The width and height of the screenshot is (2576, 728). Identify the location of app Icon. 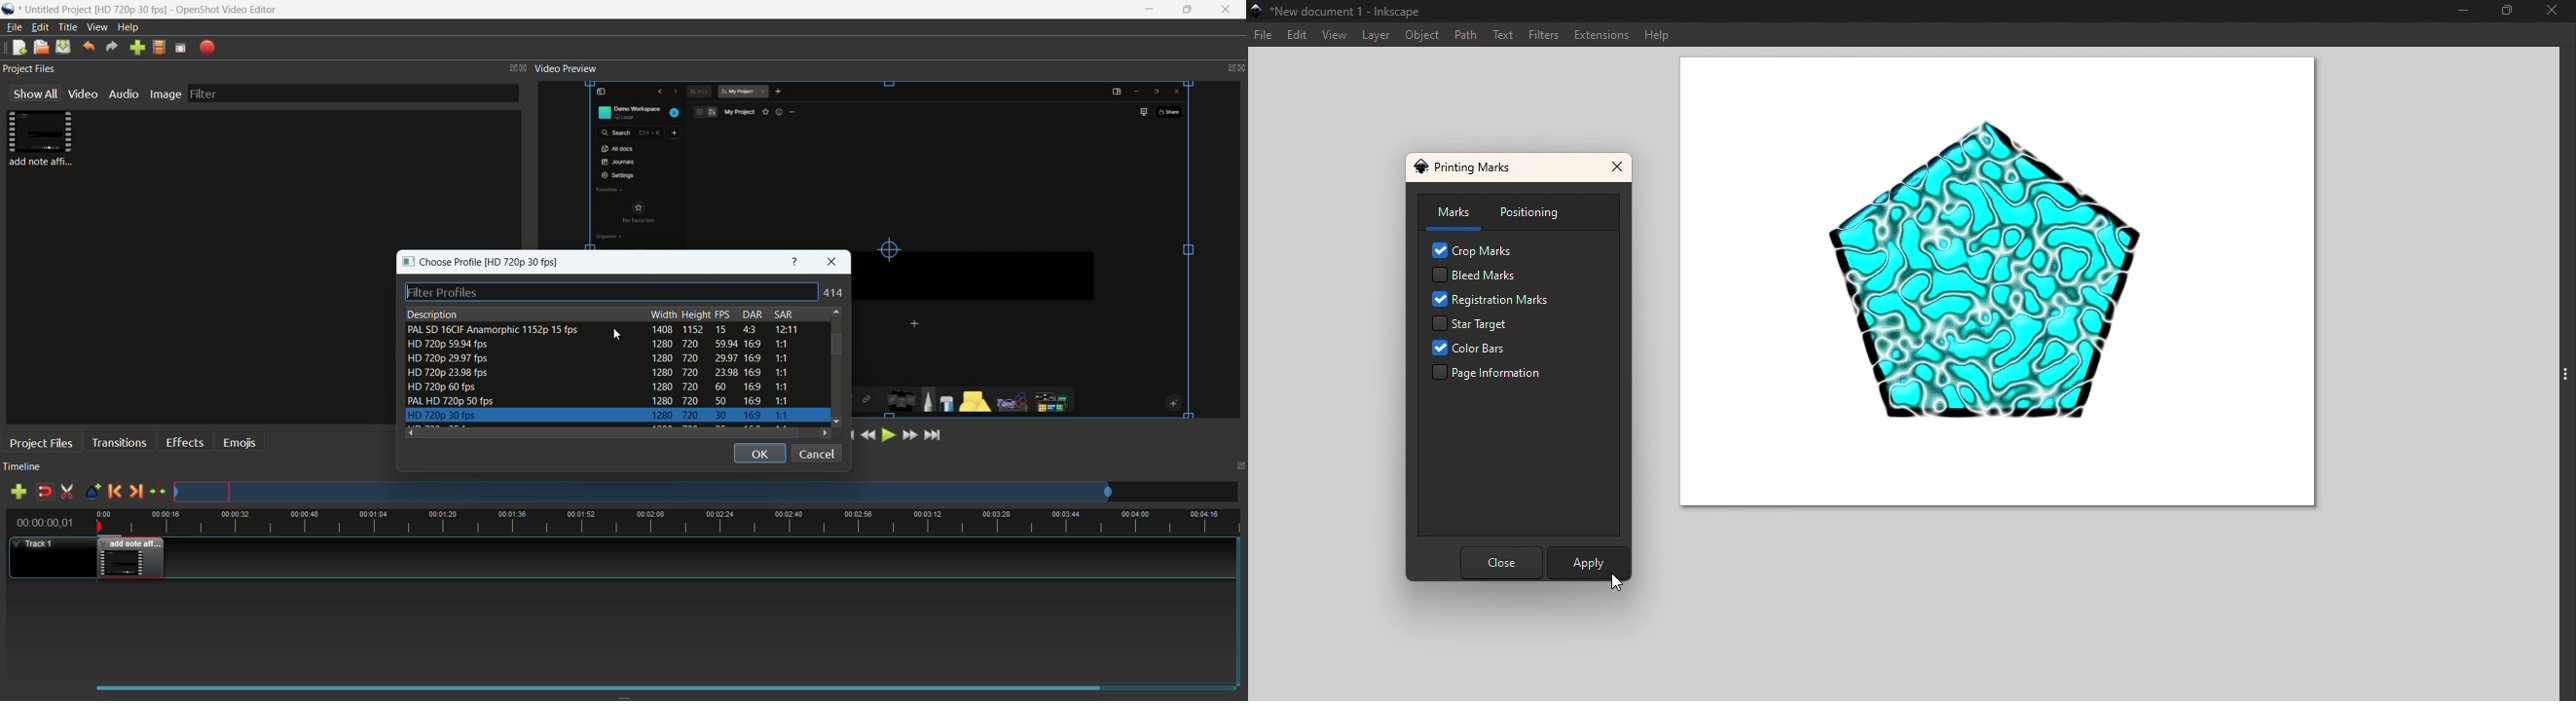
(1255, 10).